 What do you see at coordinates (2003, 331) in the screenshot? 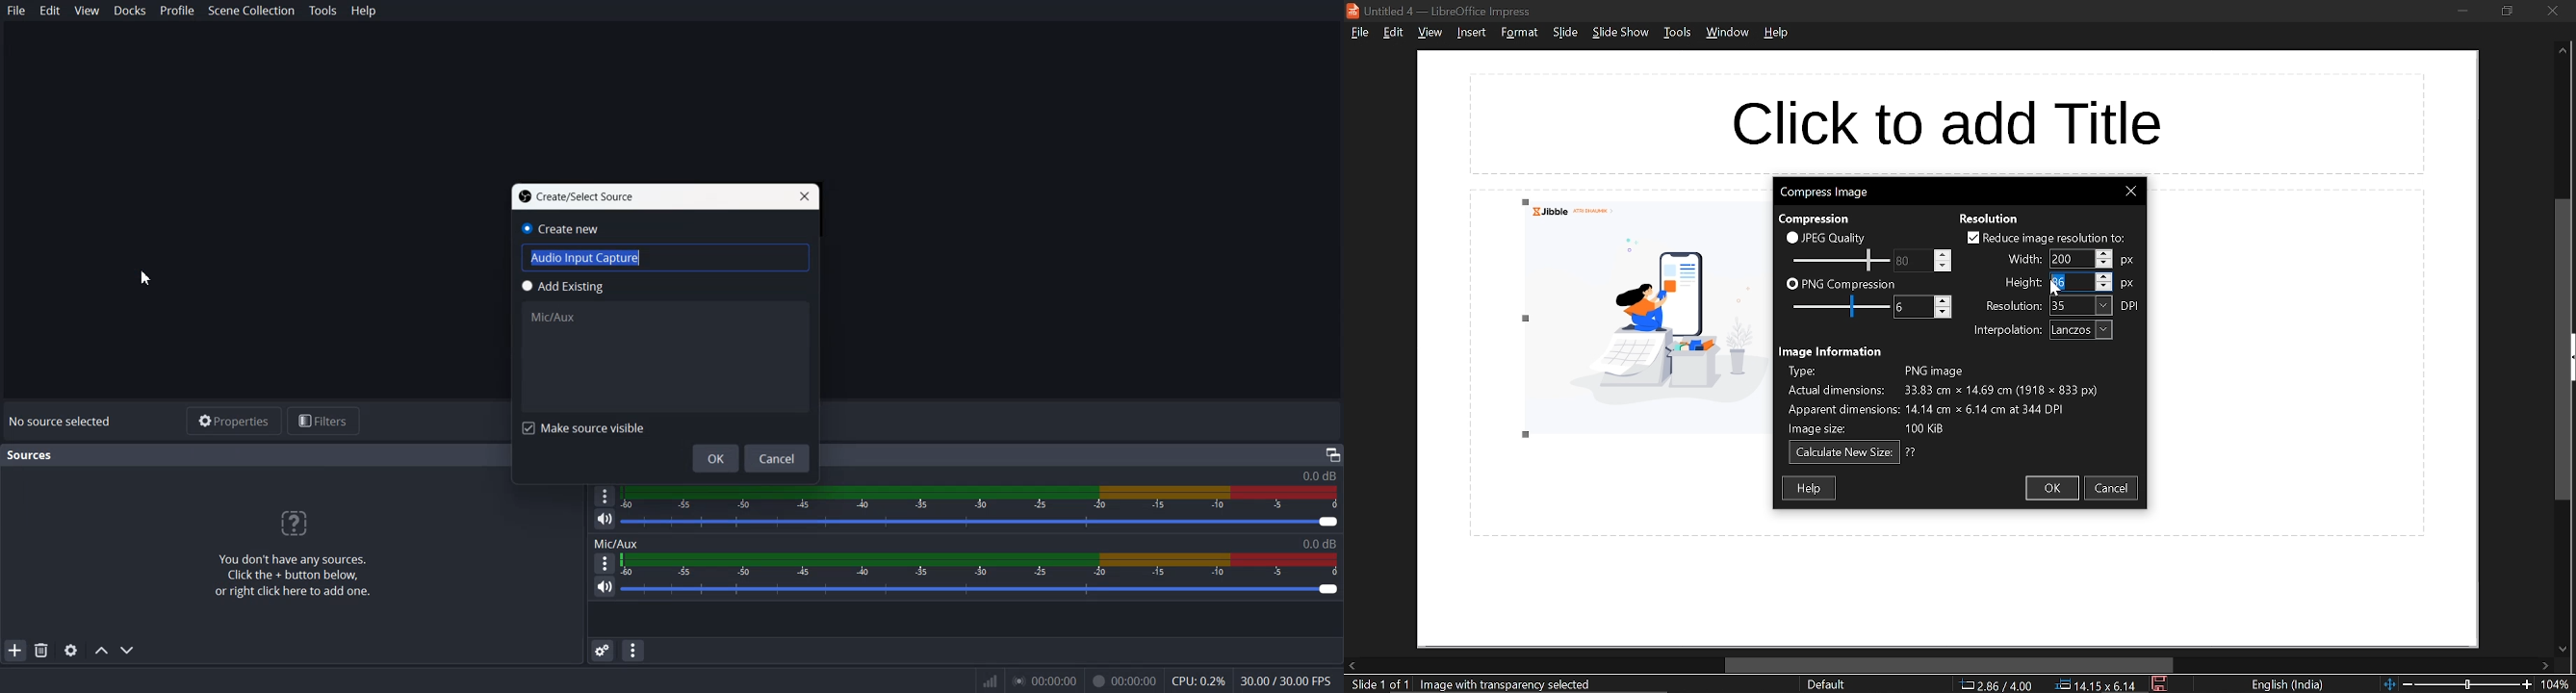
I see `interpolation` at bounding box center [2003, 331].